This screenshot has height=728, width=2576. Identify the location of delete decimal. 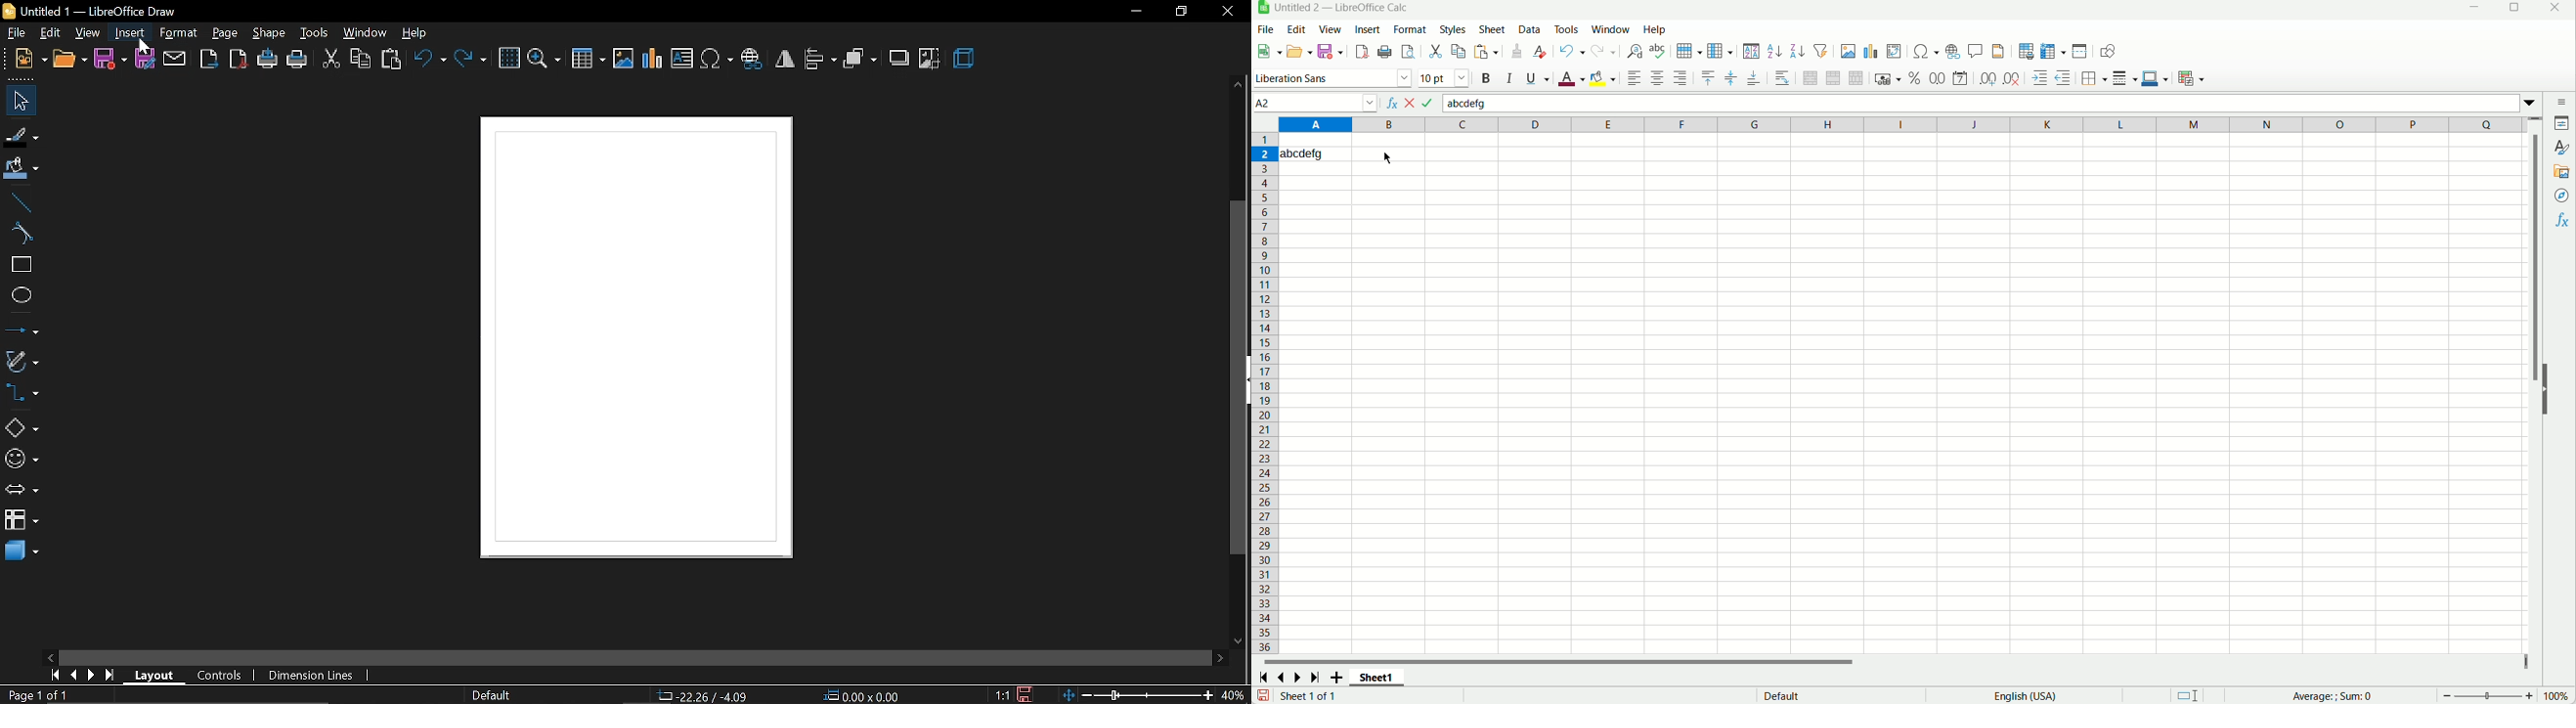
(2011, 78).